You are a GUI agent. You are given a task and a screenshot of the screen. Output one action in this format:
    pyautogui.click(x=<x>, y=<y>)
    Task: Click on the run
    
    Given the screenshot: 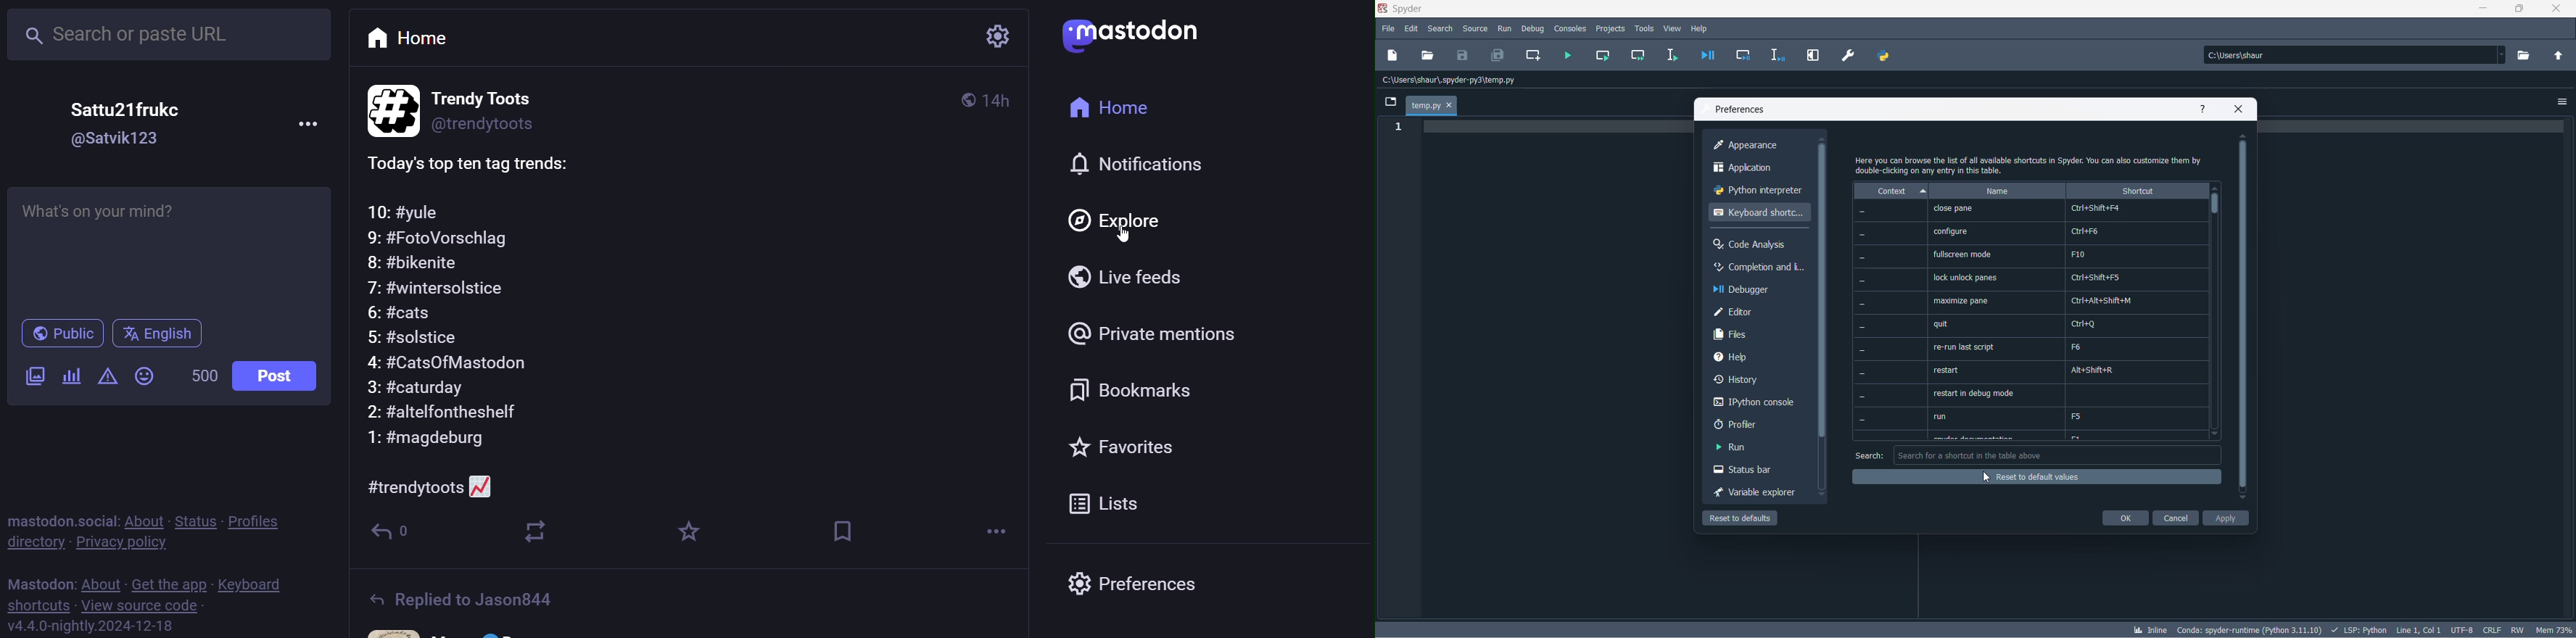 What is the action you would take?
    pyautogui.click(x=1502, y=27)
    